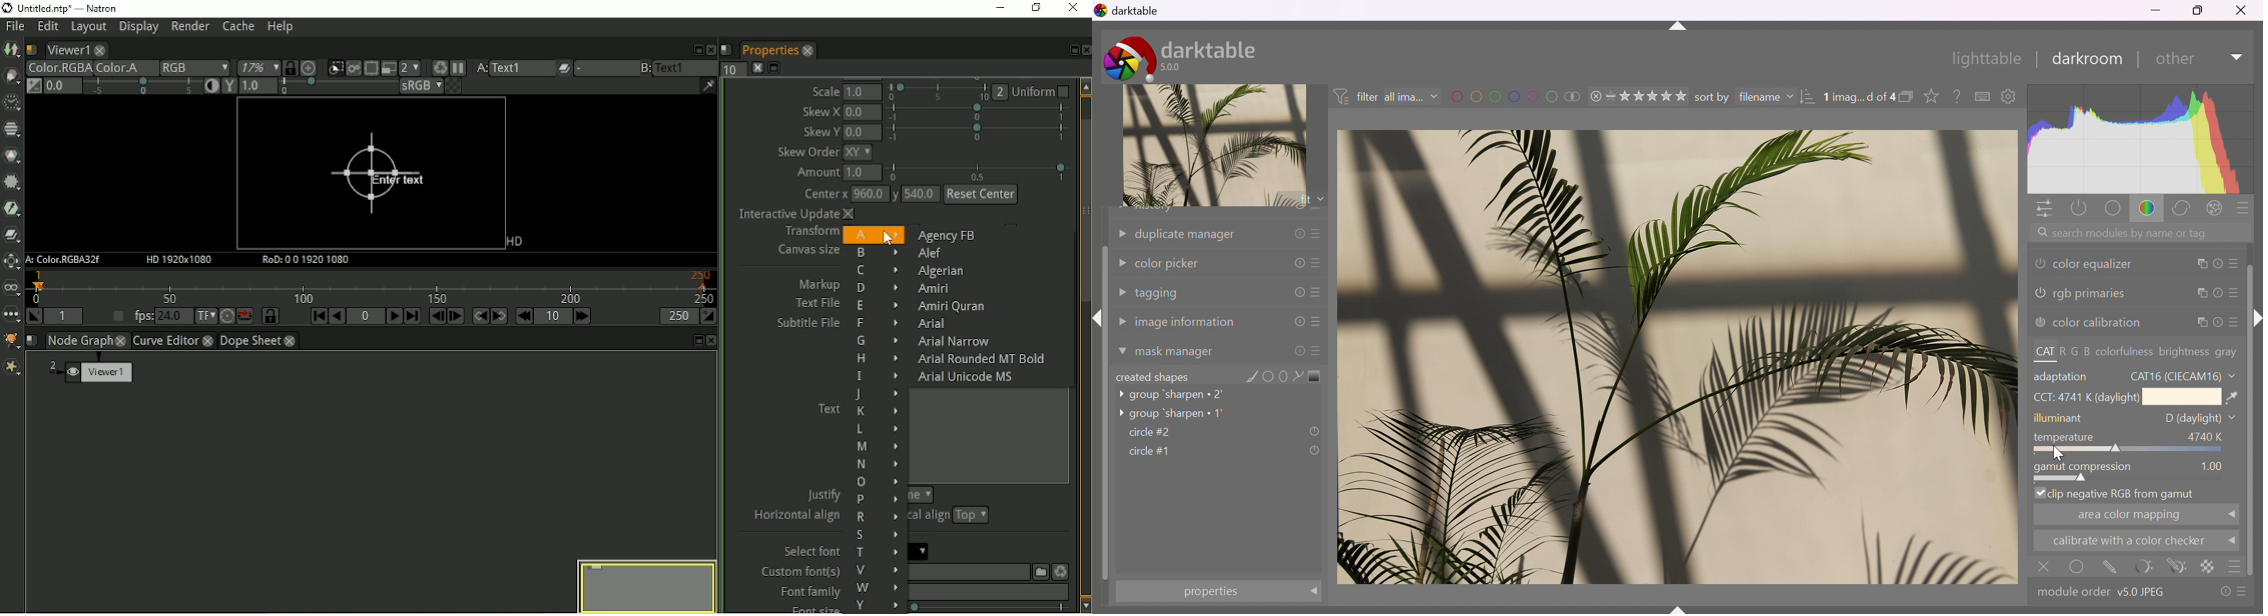 This screenshot has width=2268, height=616. I want to click on image, so click(1677, 355).